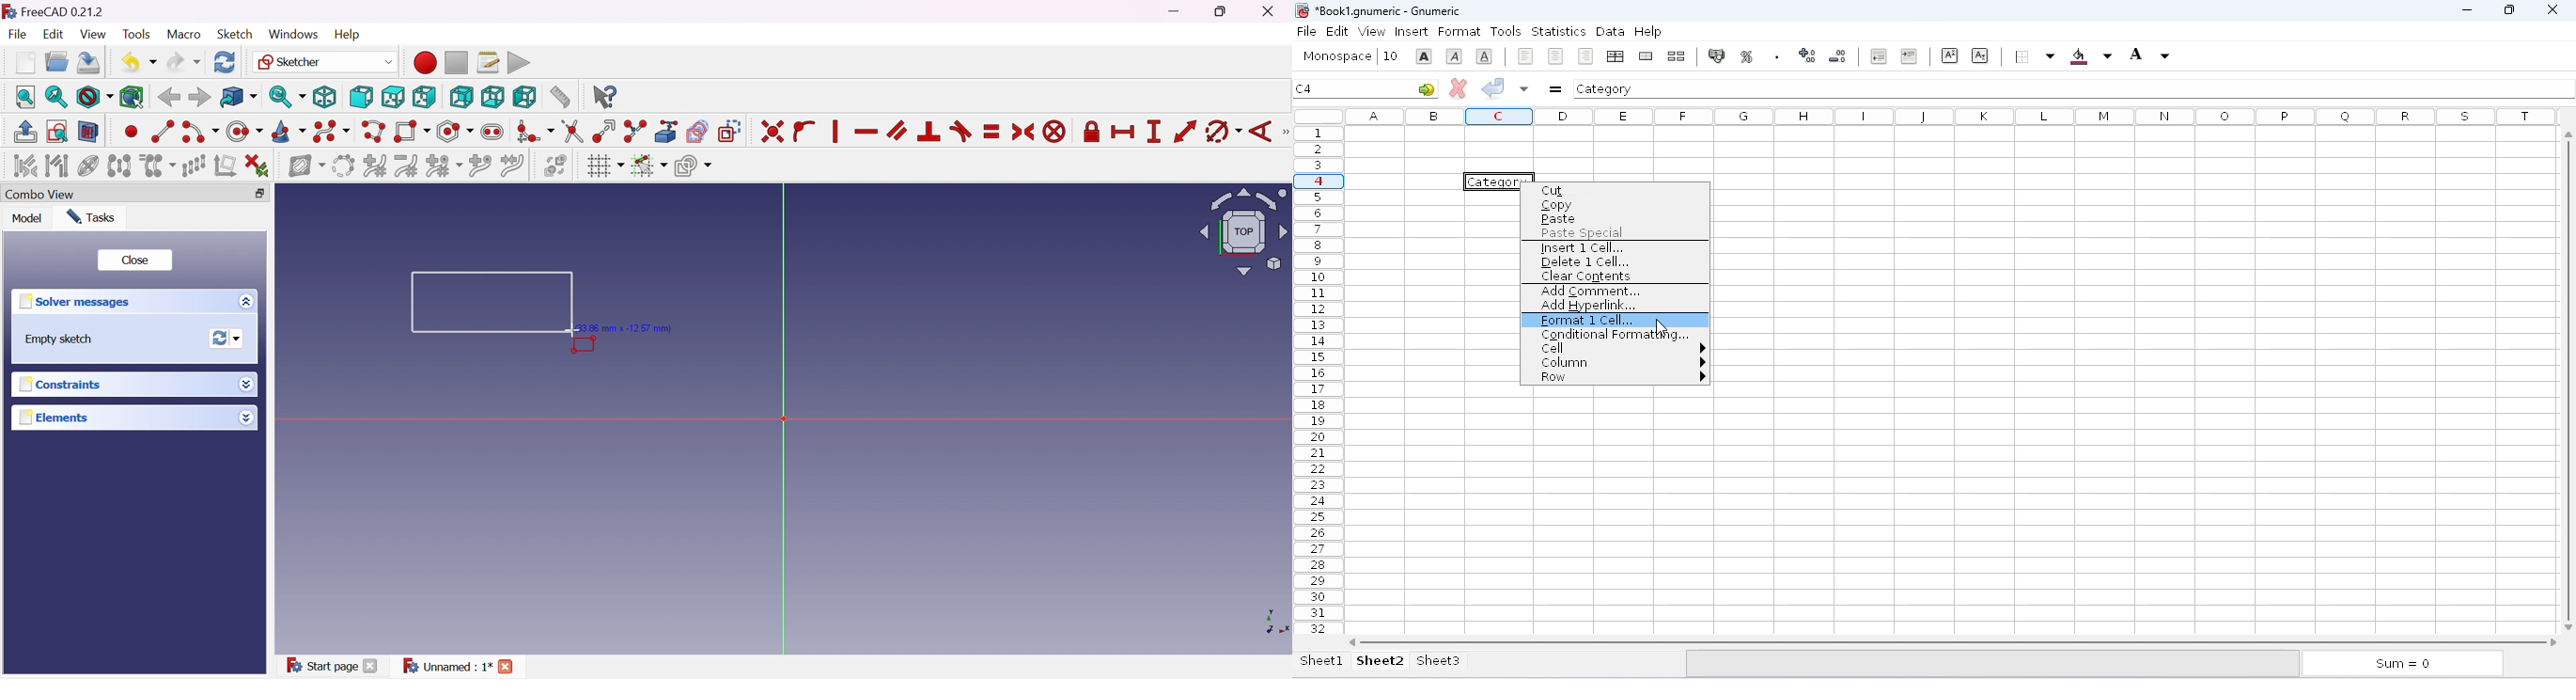 This screenshot has height=700, width=2576. Describe the element at coordinates (394, 97) in the screenshot. I see `Top` at that location.